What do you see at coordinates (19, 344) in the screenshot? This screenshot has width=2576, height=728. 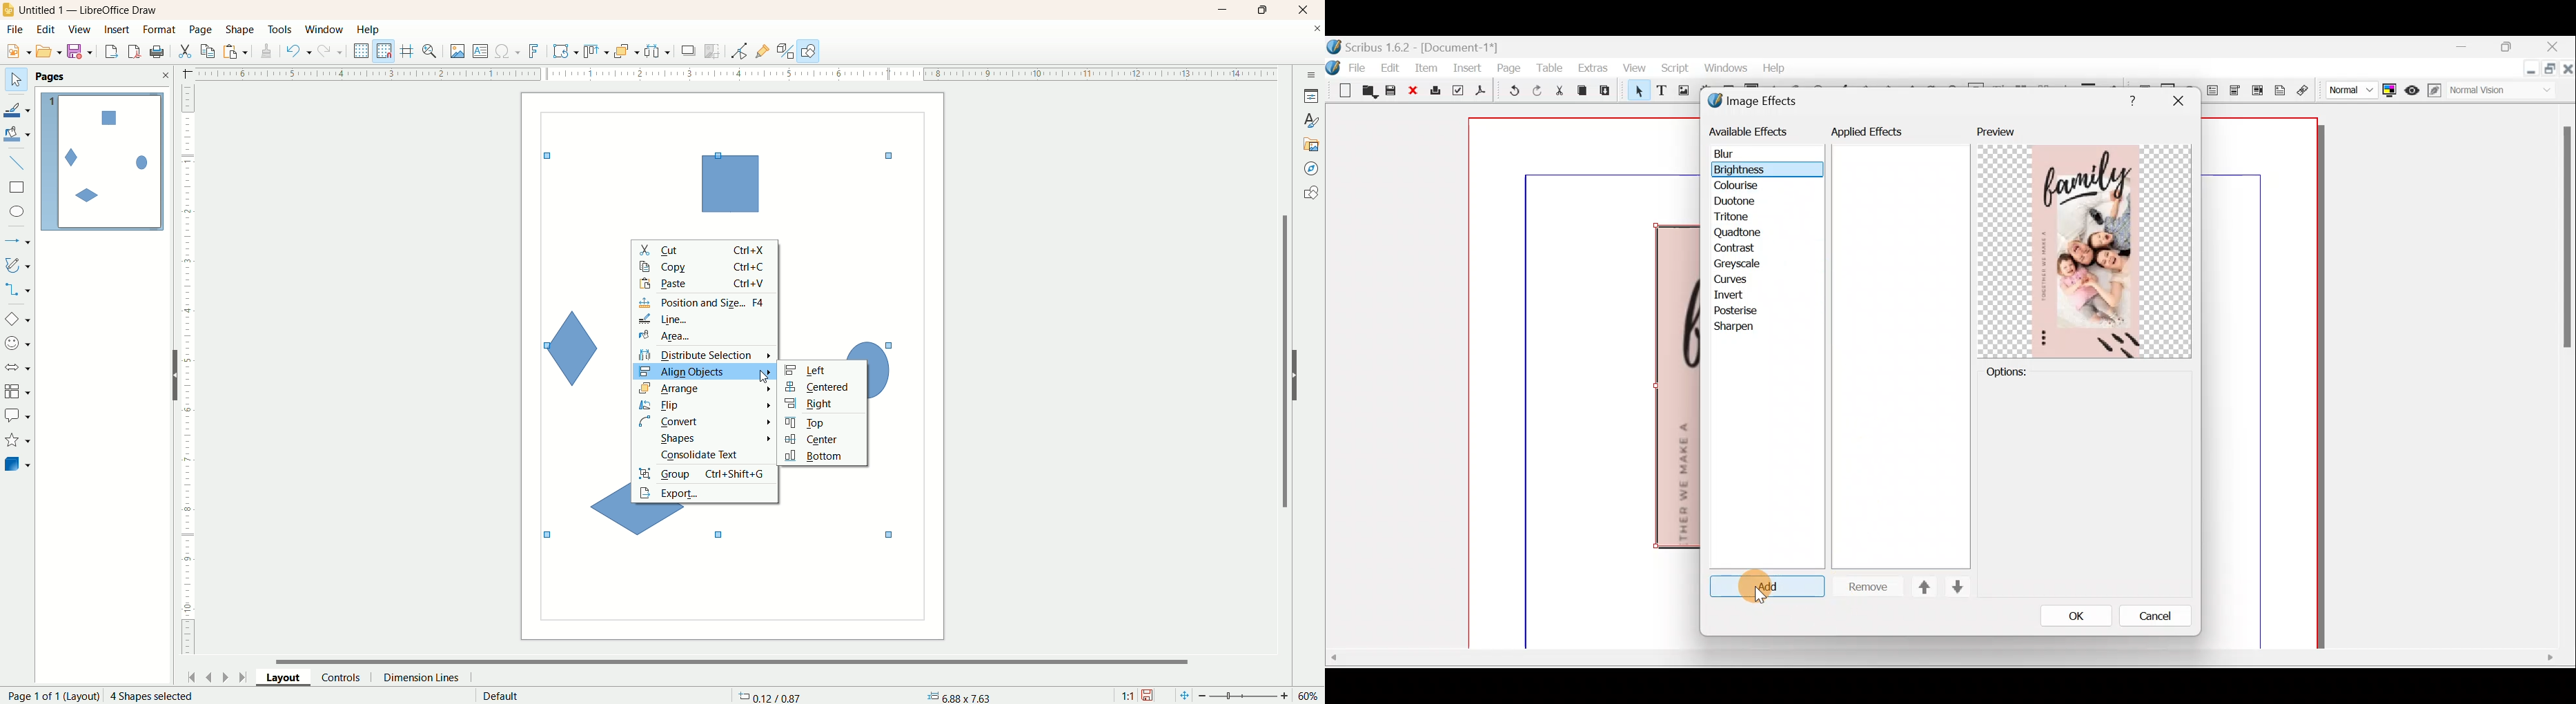 I see `symbol shape` at bounding box center [19, 344].